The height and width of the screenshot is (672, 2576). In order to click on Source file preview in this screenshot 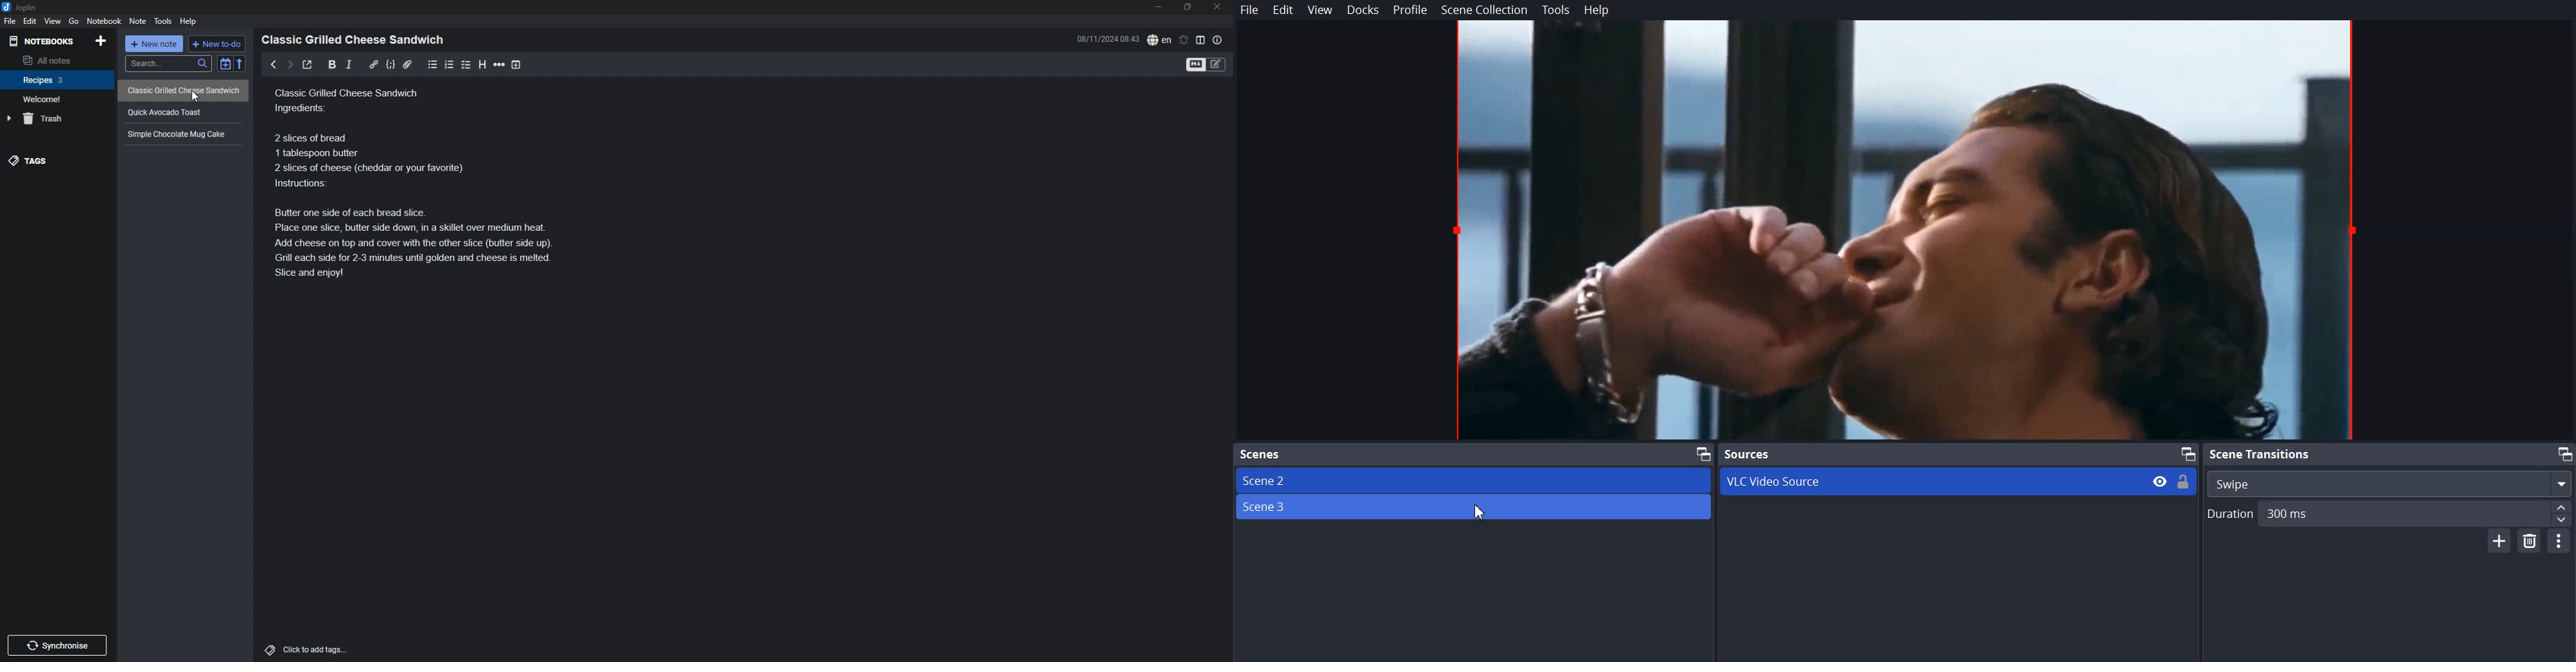, I will do `click(1903, 231)`.